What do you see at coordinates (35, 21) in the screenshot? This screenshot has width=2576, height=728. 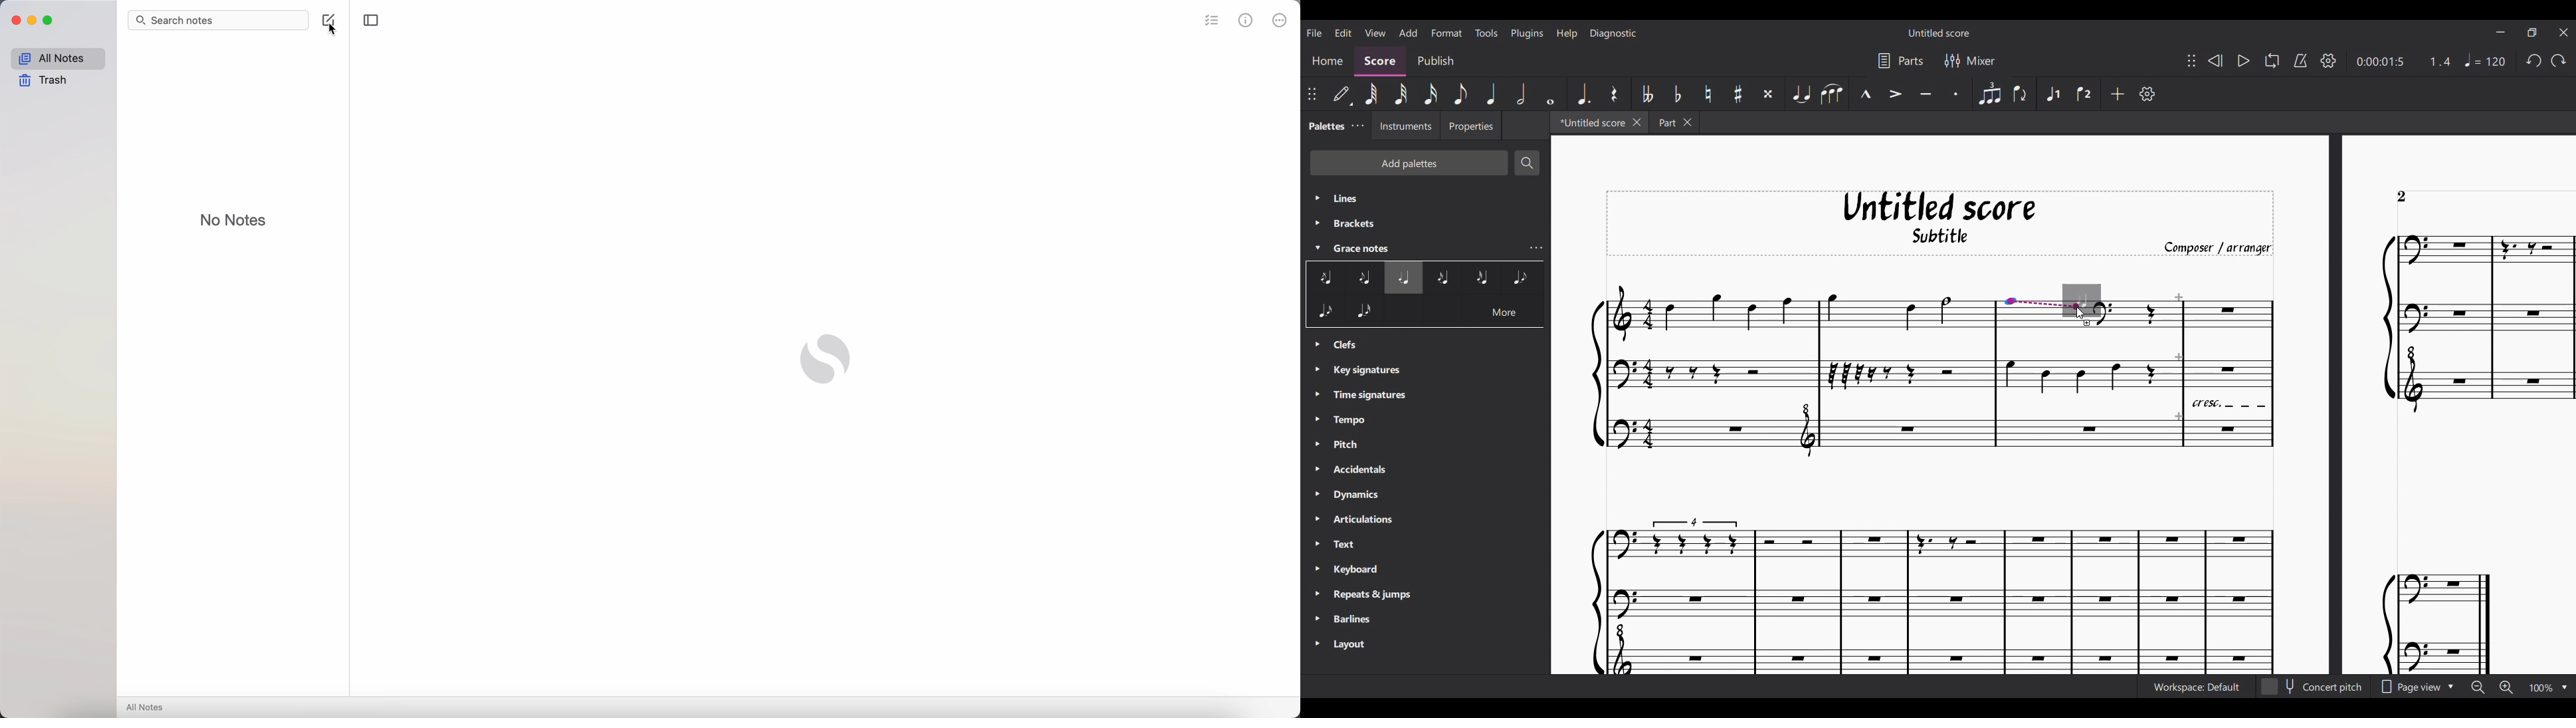 I see `minimize` at bounding box center [35, 21].